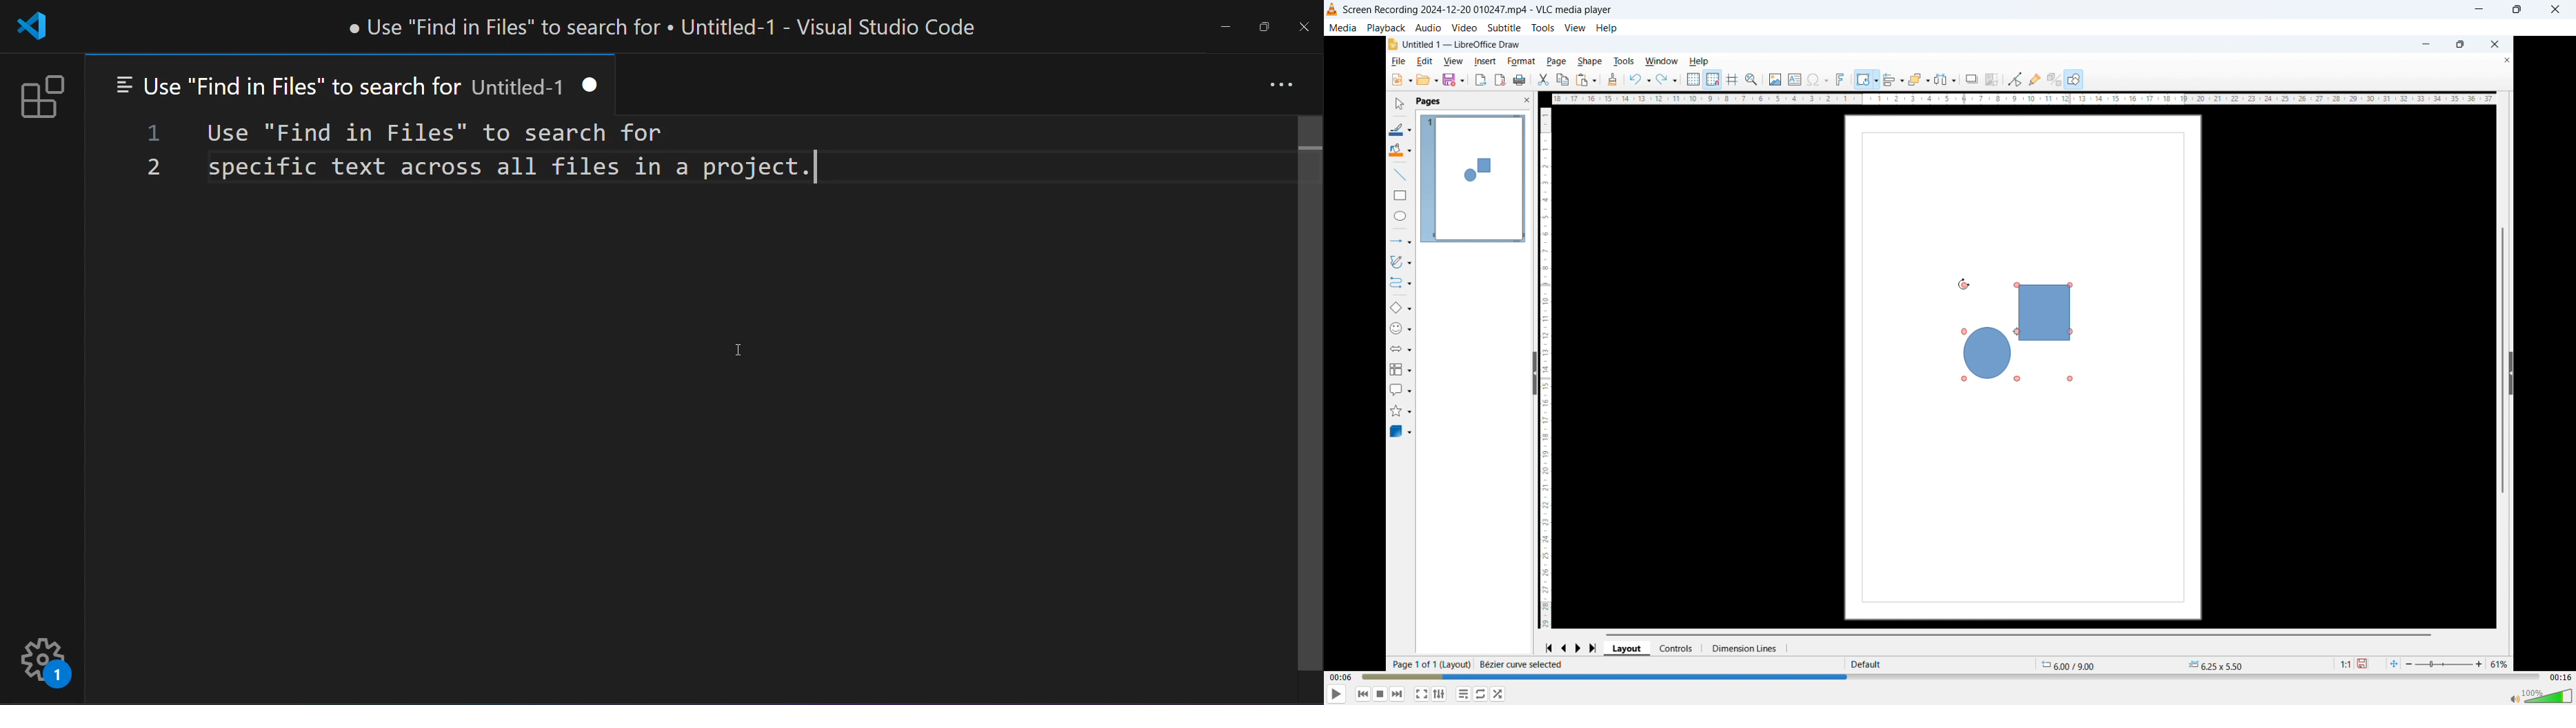 The height and width of the screenshot is (728, 2576). I want to click on Time bar , so click(1952, 676).